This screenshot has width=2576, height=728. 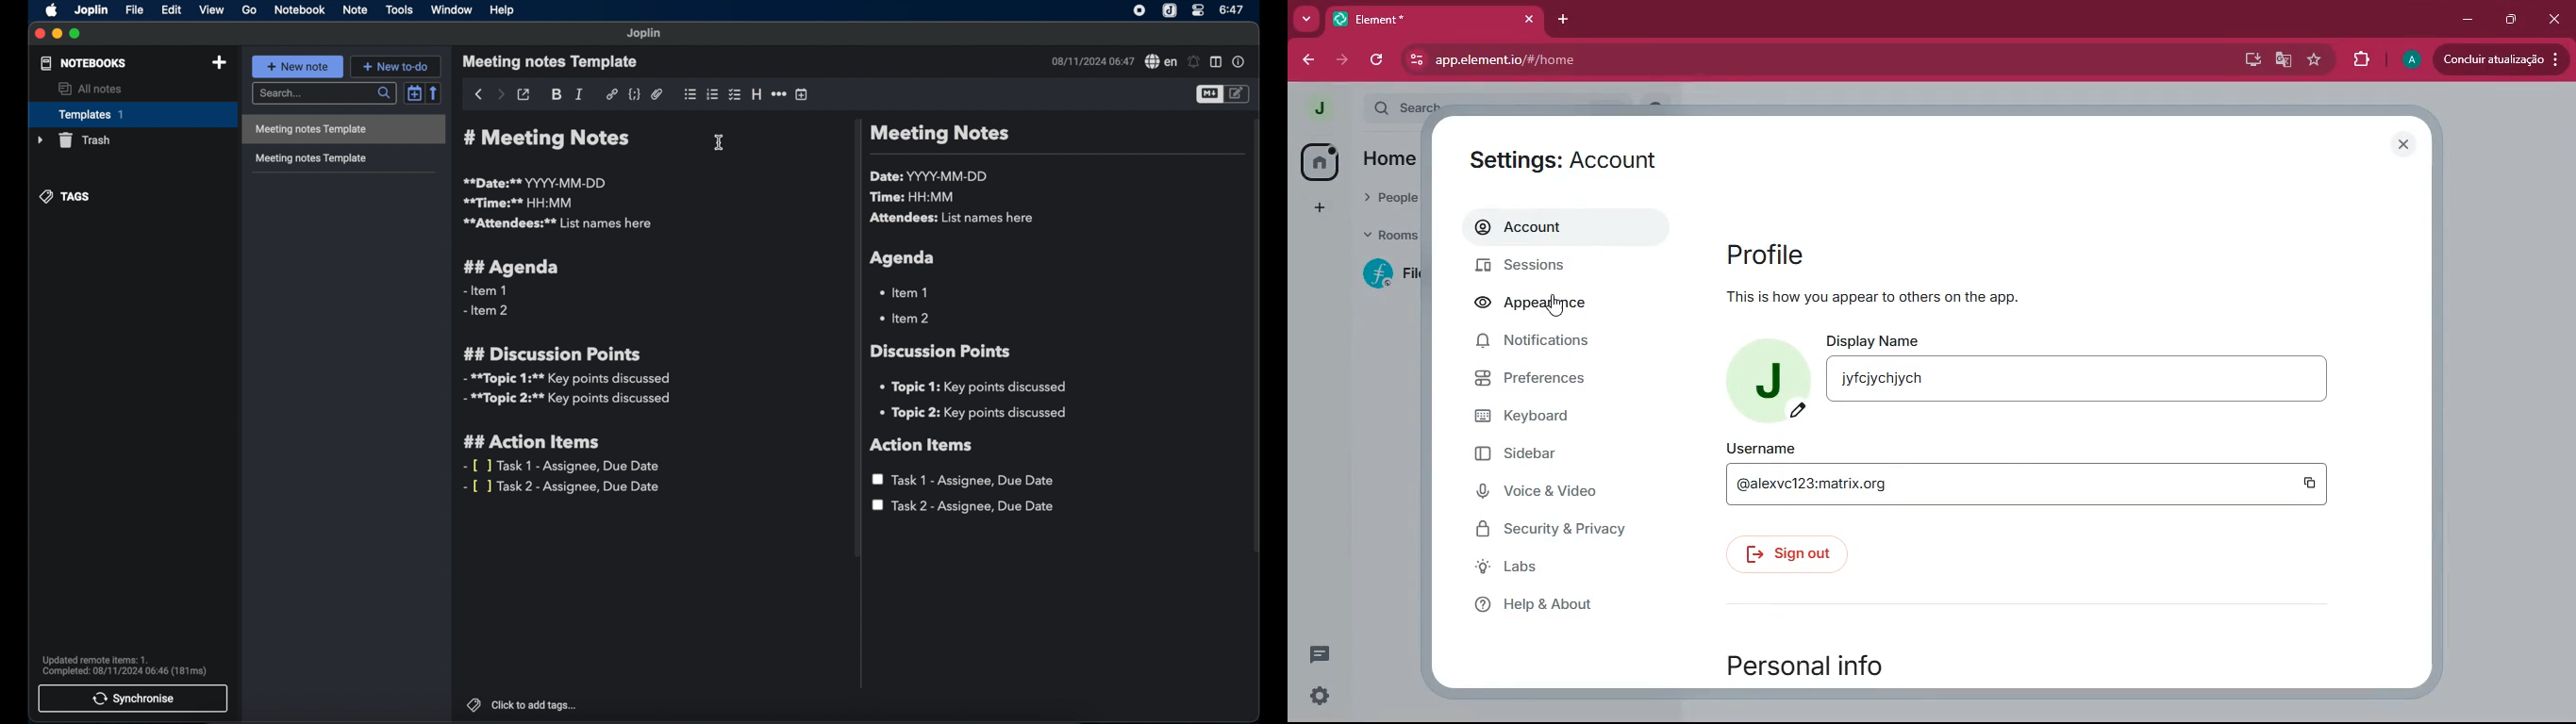 I want to click on profile, so click(x=1834, y=255).